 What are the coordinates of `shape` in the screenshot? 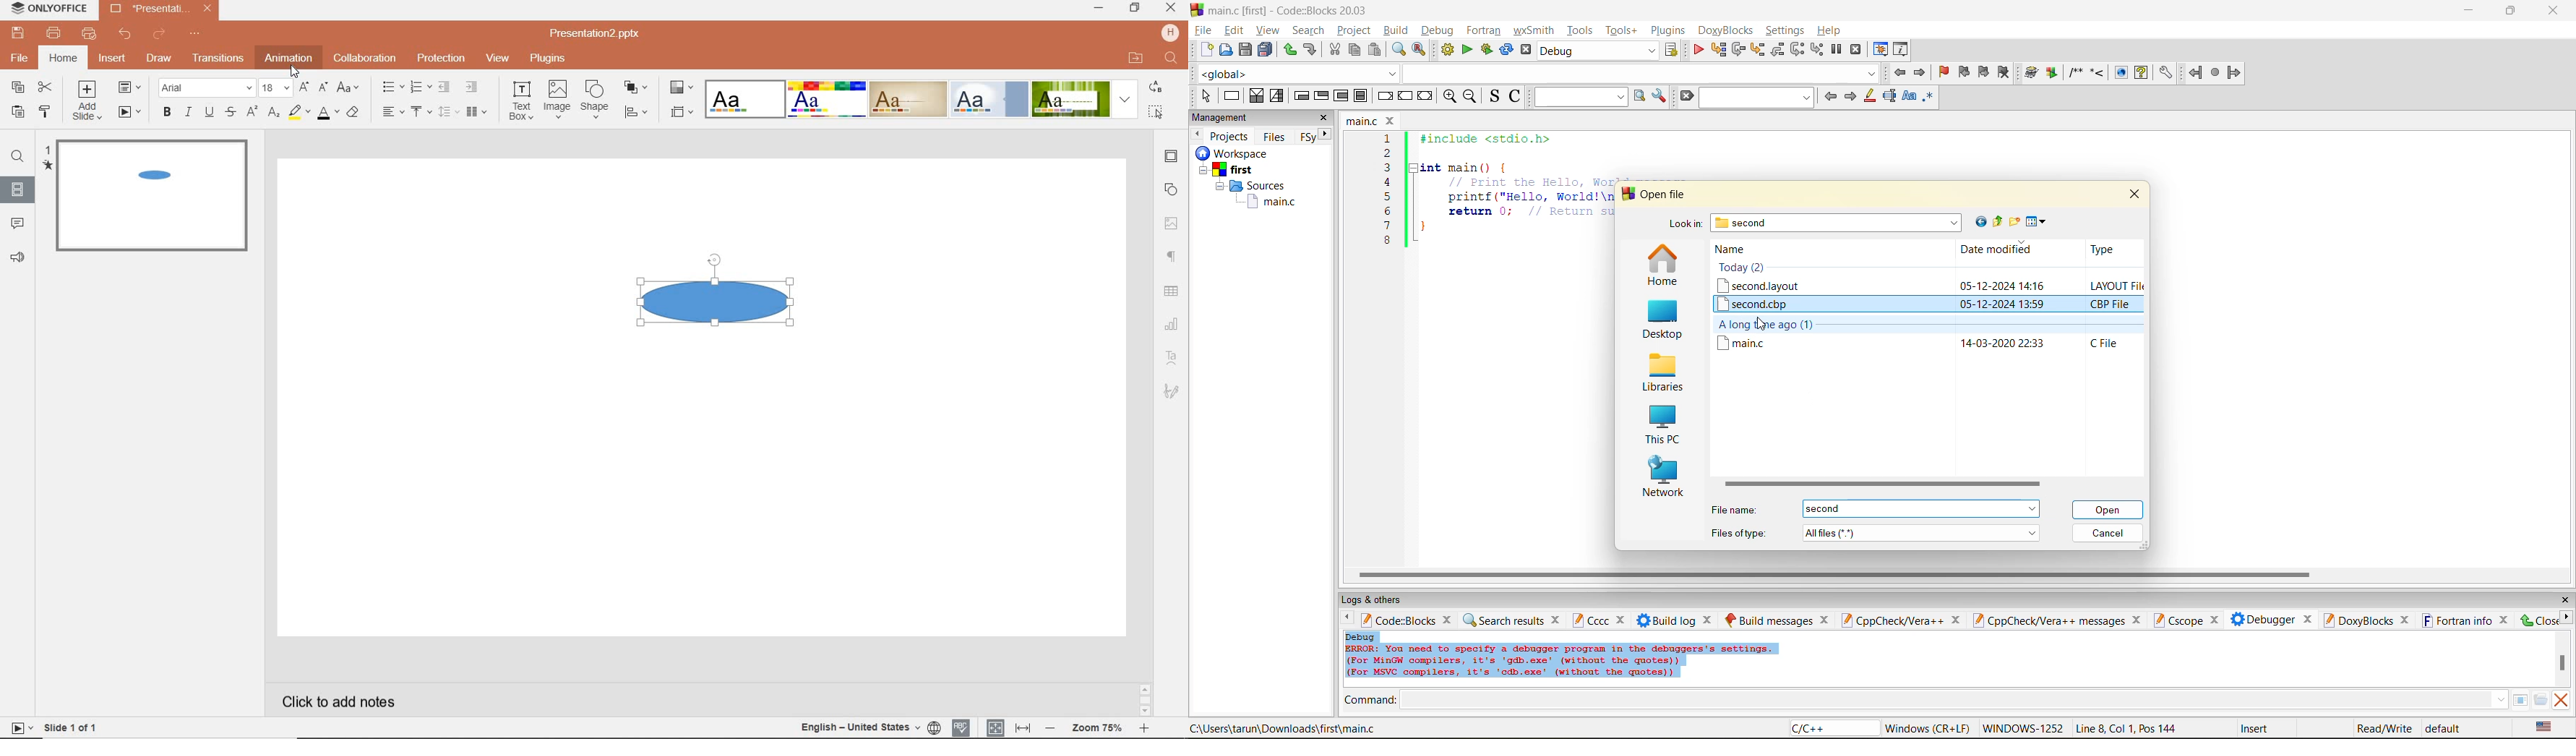 It's located at (596, 100).